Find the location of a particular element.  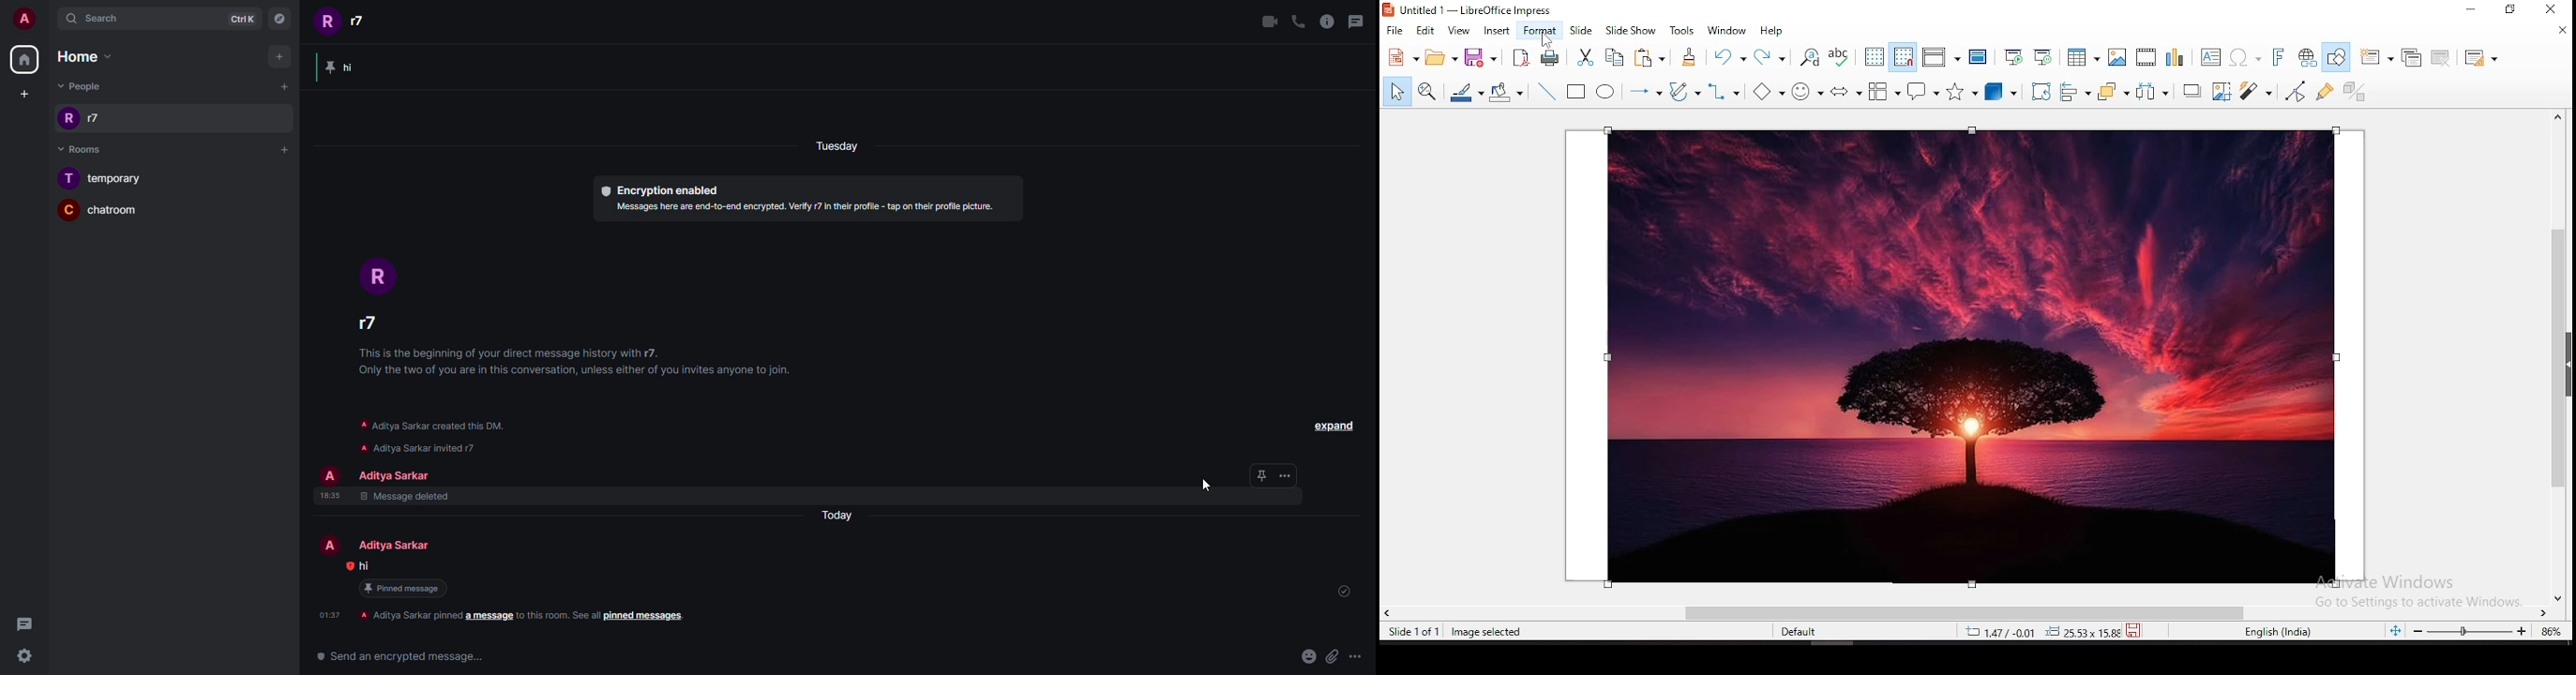

edit is located at coordinates (1427, 31).